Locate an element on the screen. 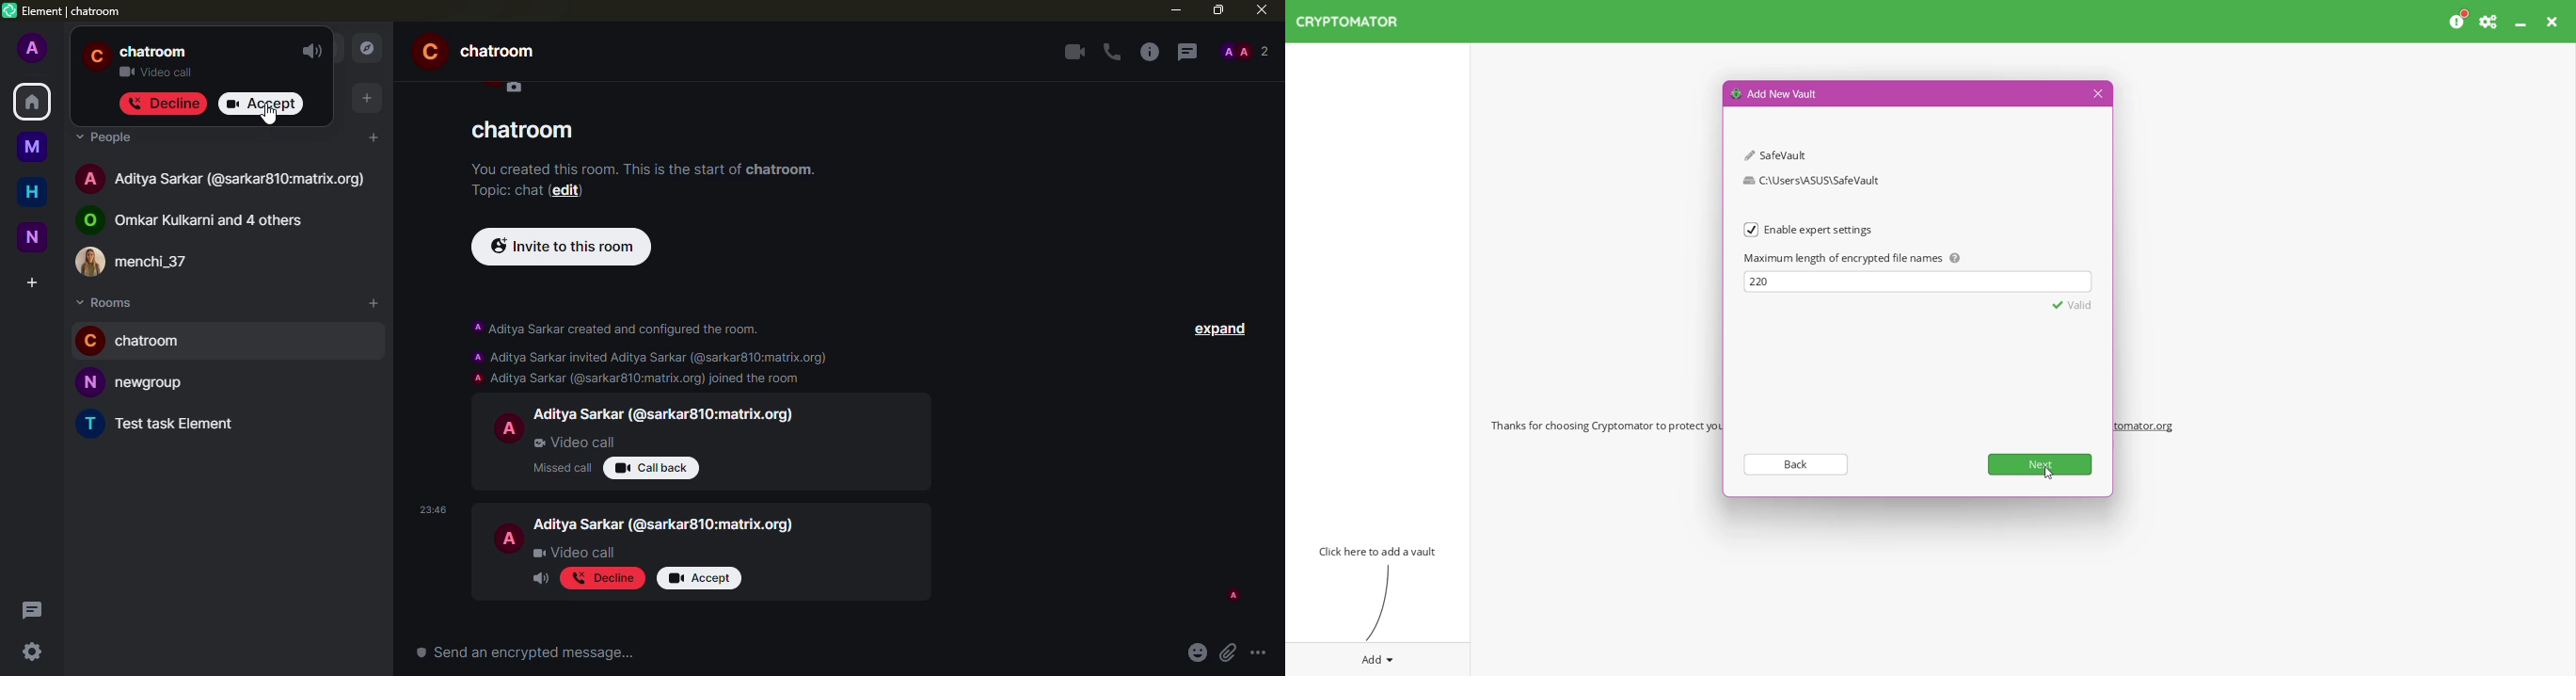 This screenshot has height=700, width=2576. newgroup is located at coordinates (135, 382).